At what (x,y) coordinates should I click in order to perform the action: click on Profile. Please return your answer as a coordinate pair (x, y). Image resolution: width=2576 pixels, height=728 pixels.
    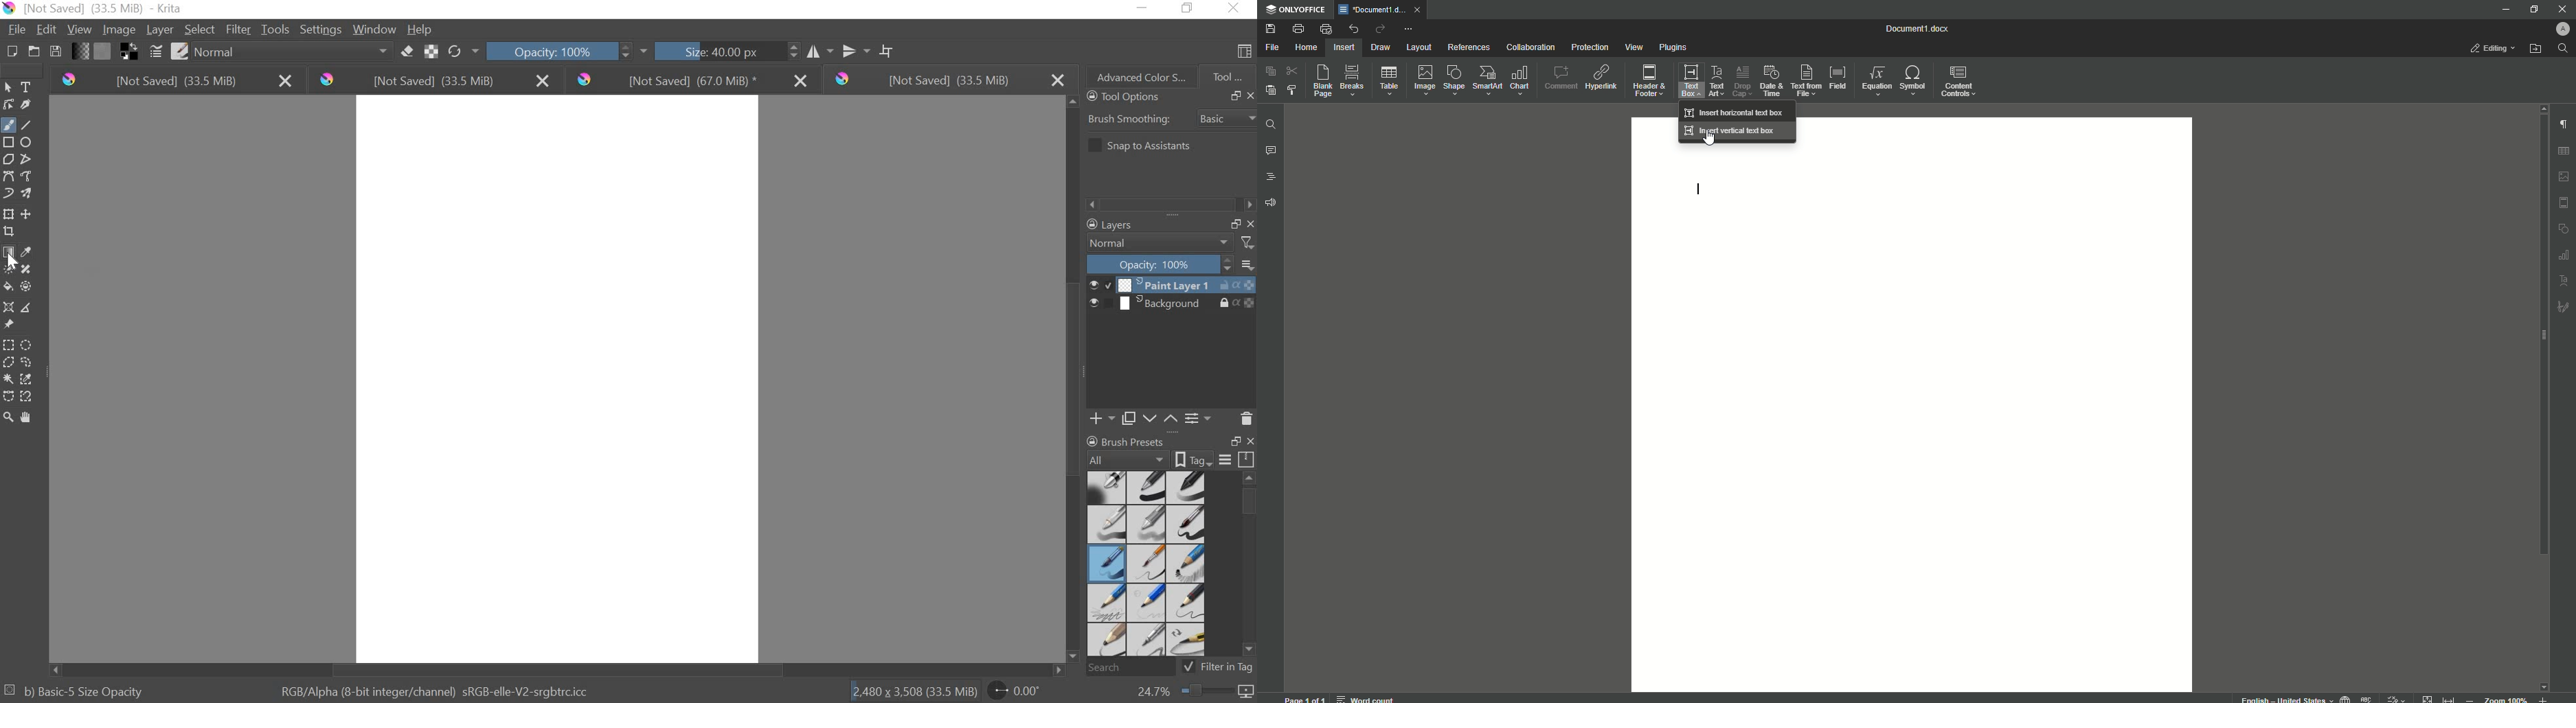
    Looking at the image, I should click on (2560, 29).